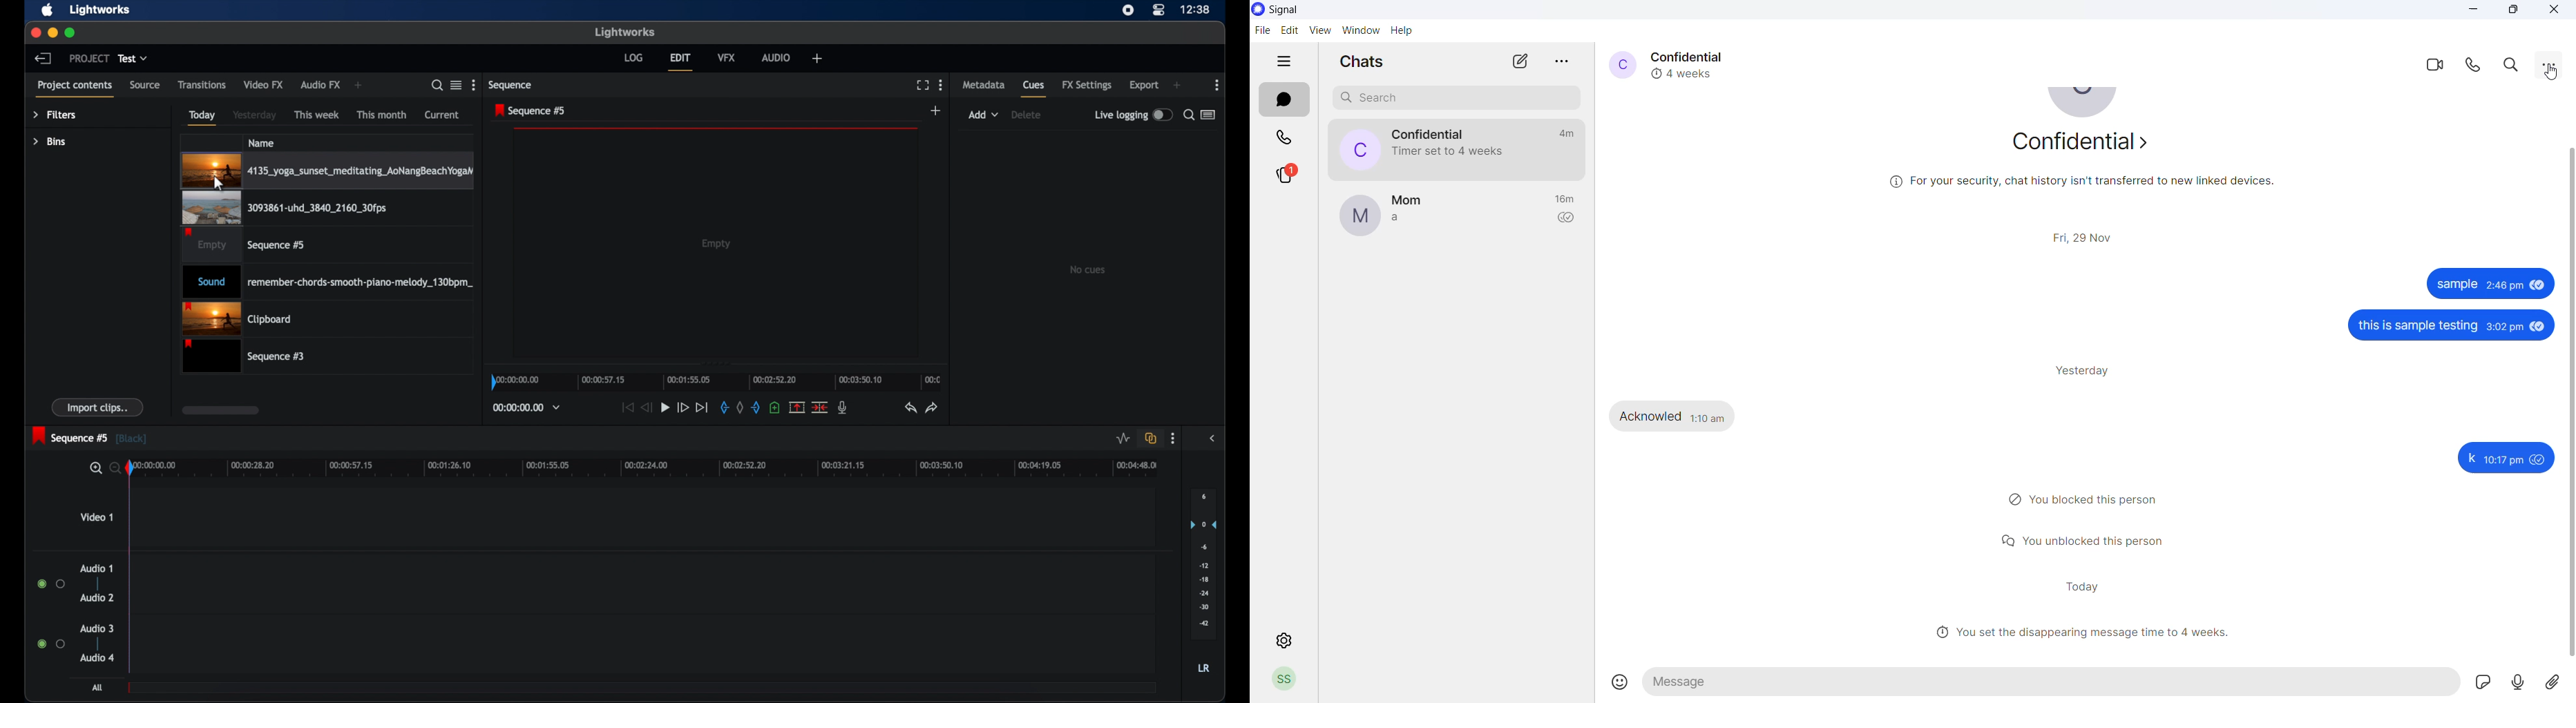 The image size is (2576, 728). Describe the element at coordinates (2477, 65) in the screenshot. I see `calls` at that location.